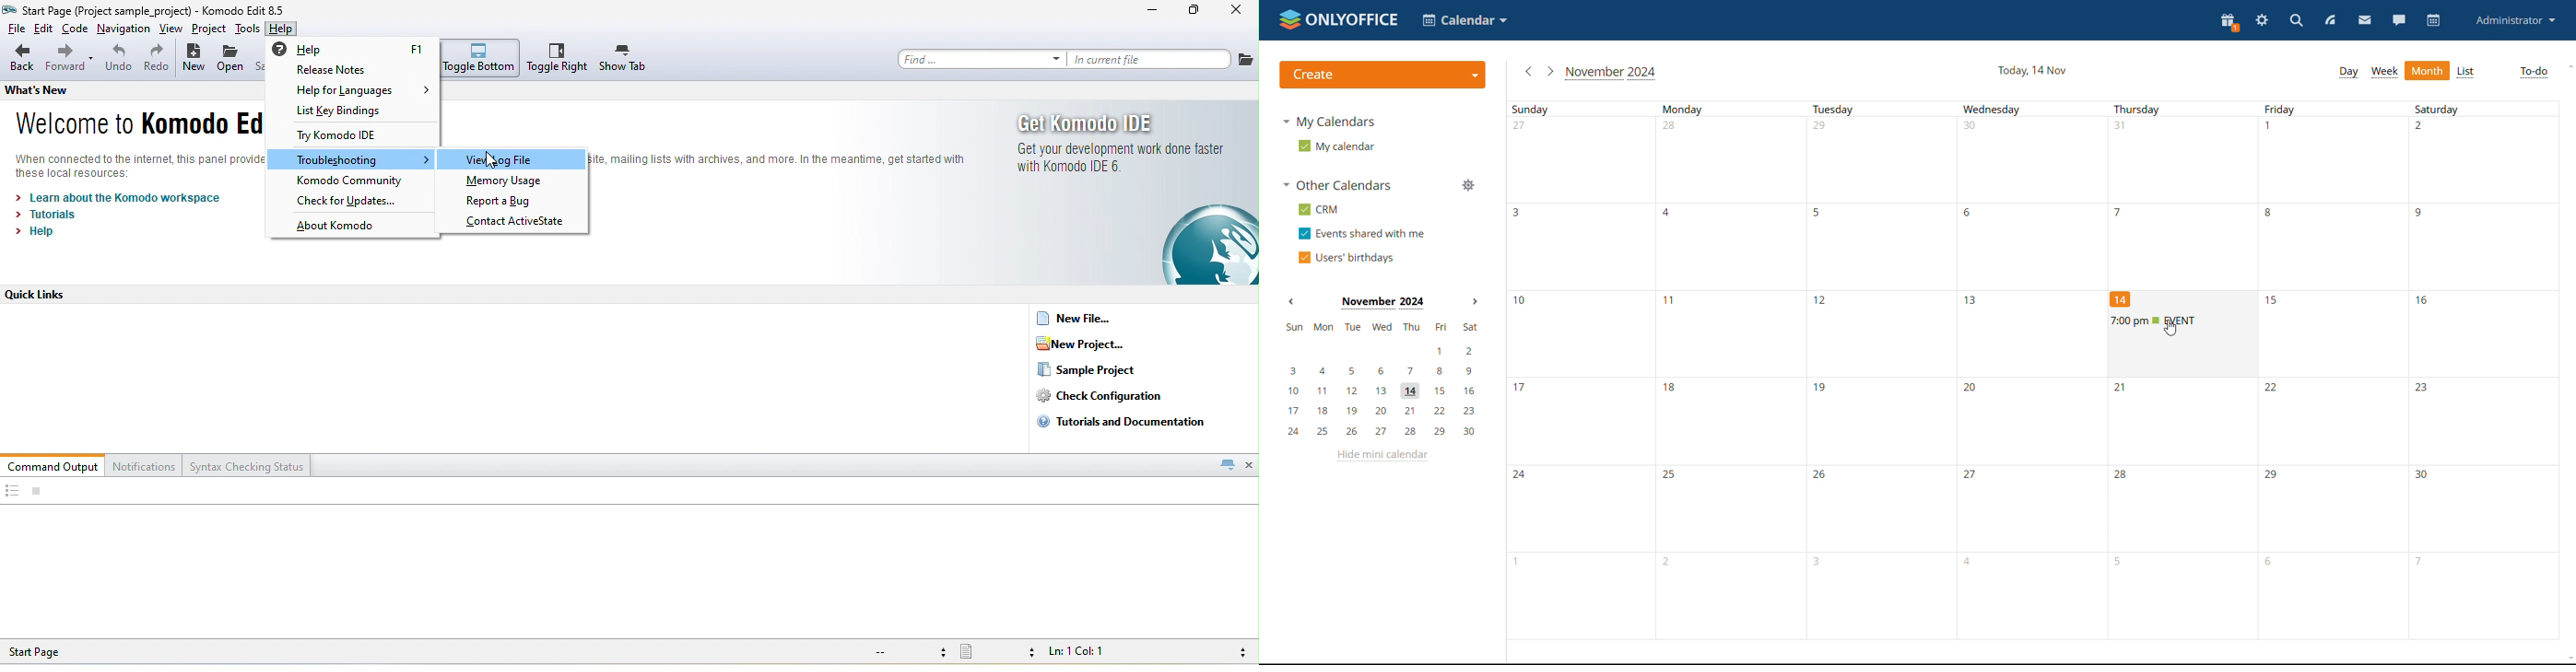 This screenshot has width=2576, height=672. I want to click on tutorials, so click(49, 215).